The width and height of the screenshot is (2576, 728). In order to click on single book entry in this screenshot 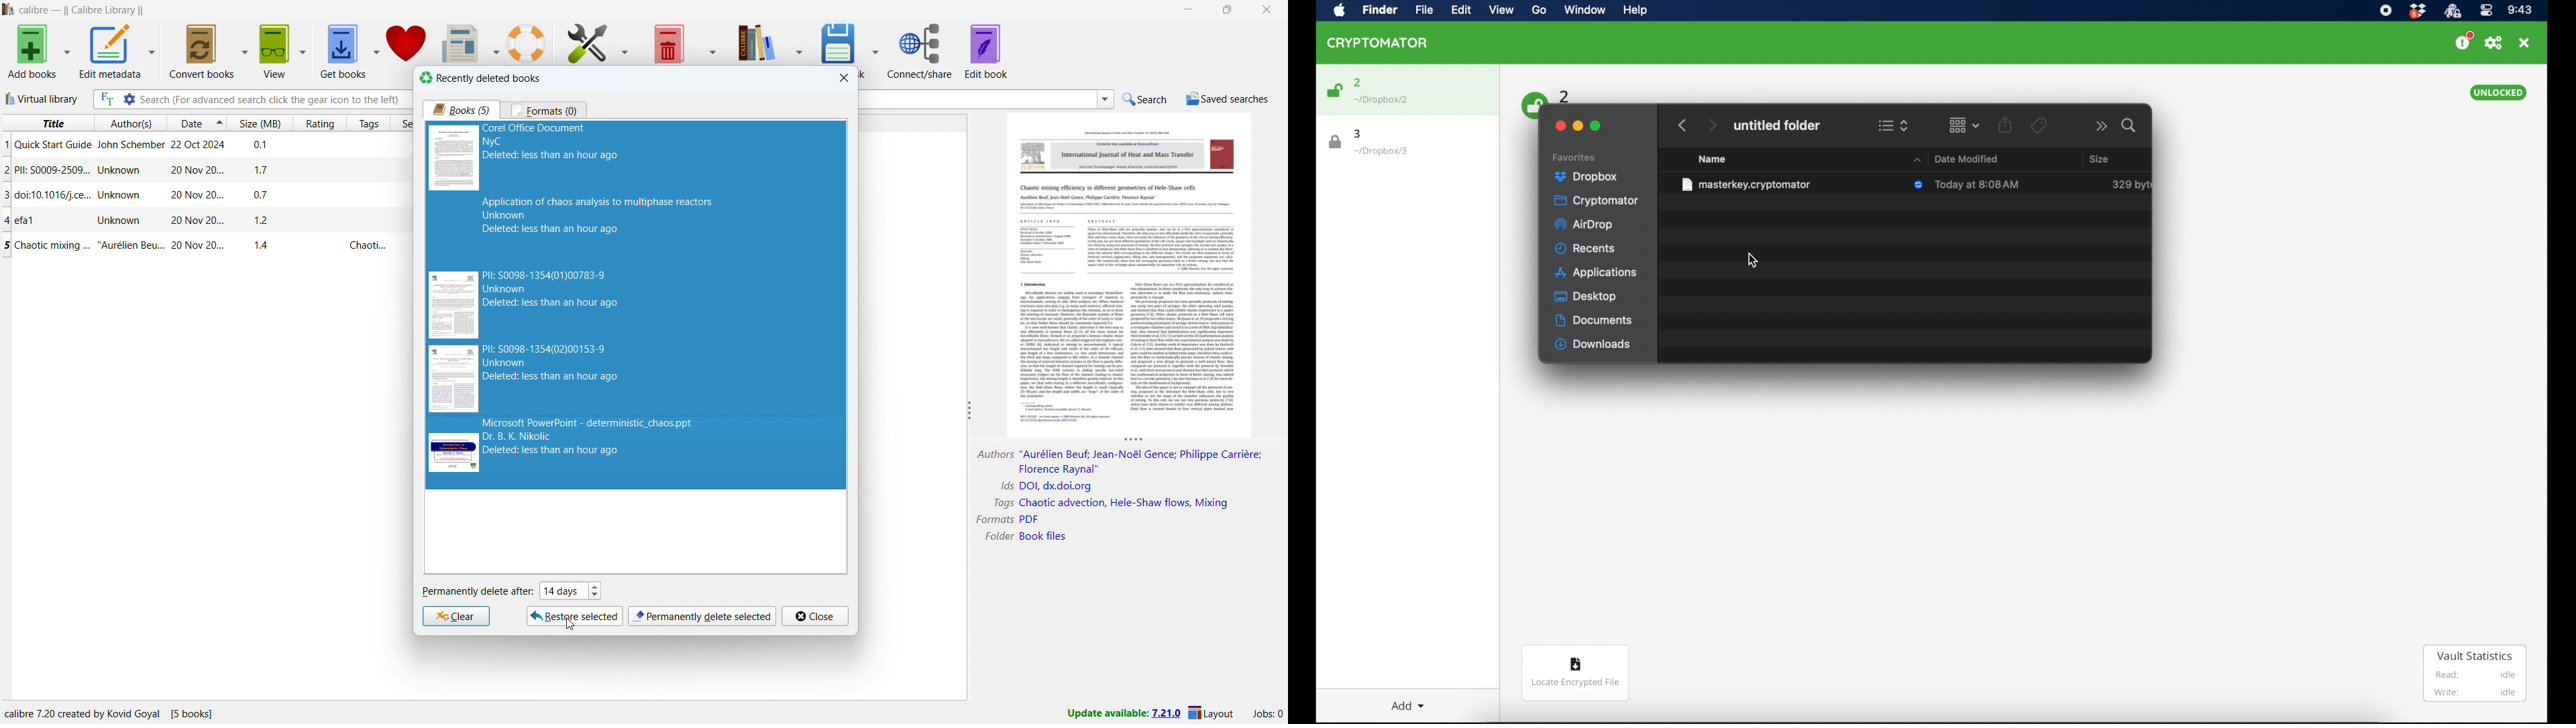, I will do `click(201, 195)`.